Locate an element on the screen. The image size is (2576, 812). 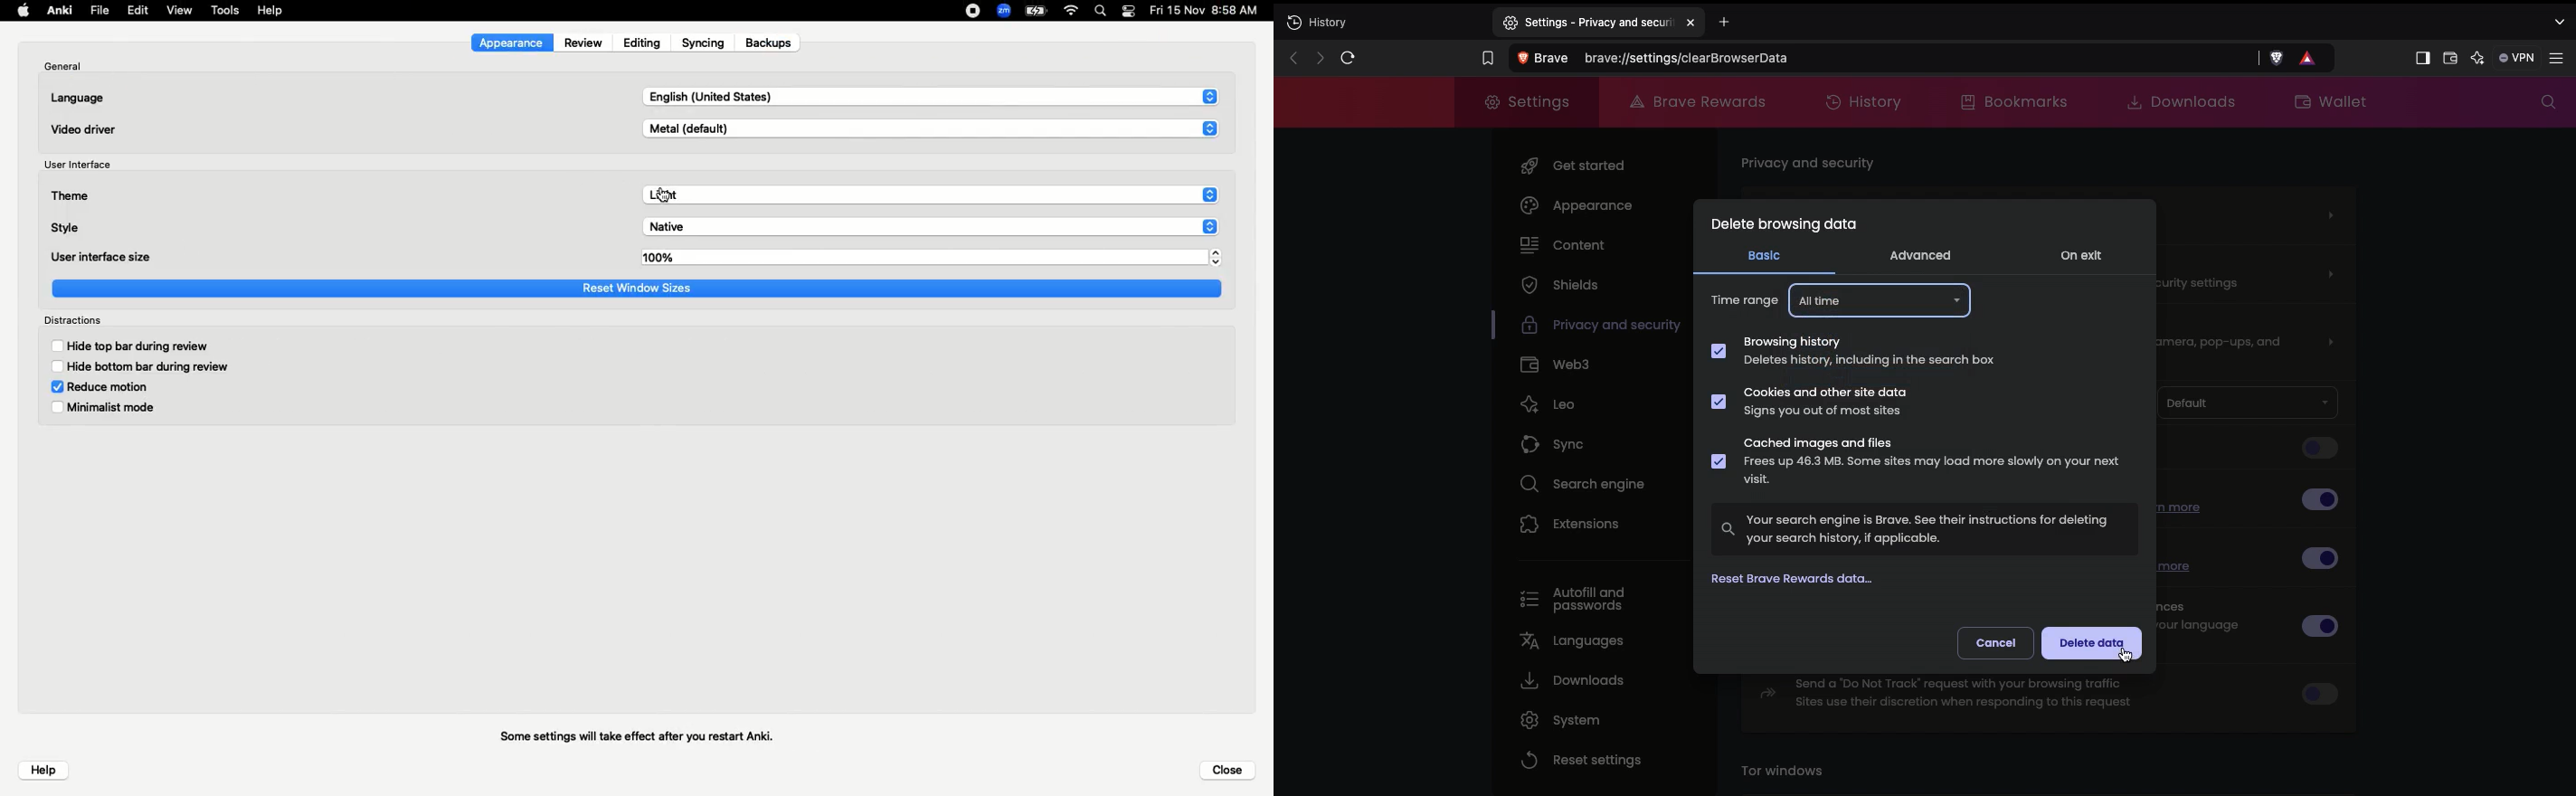
File is located at coordinates (101, 9).